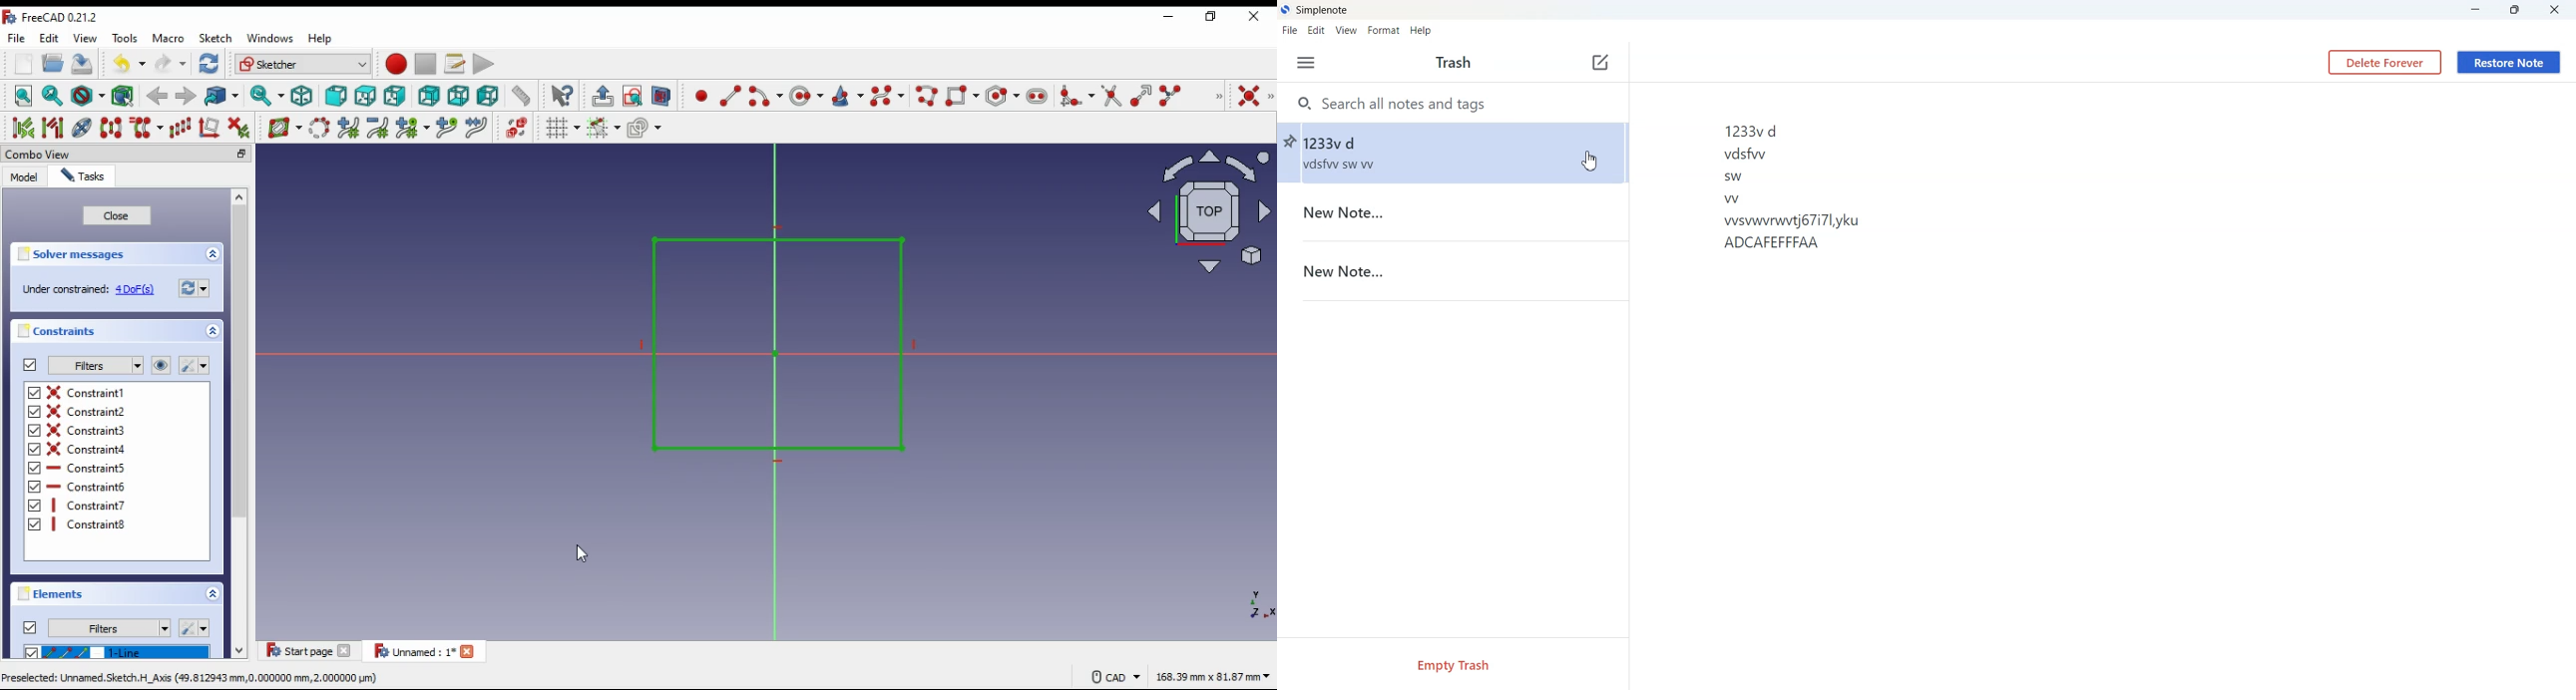  What do you see at coordinates (1798, 220) in the screenshot?
I see `wsvwvrwvtj67i7l,yku` at bounding box center [1798, 220].